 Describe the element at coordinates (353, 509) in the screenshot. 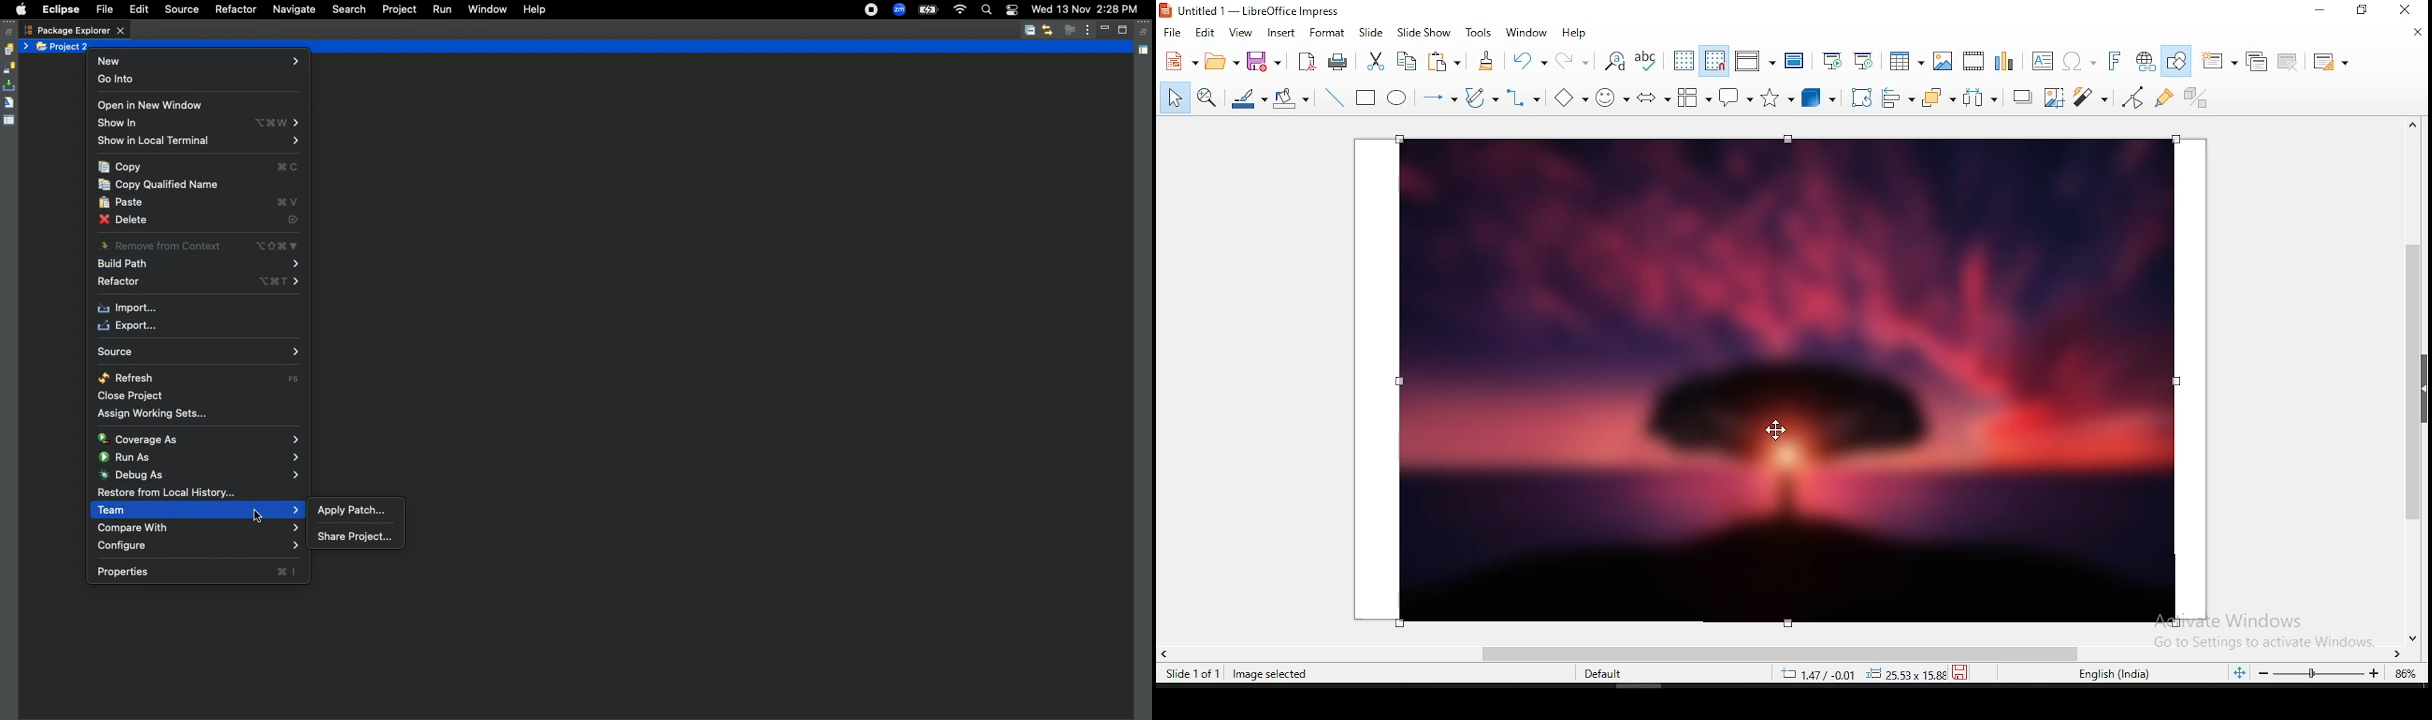

I see `Apply patch` at that location.